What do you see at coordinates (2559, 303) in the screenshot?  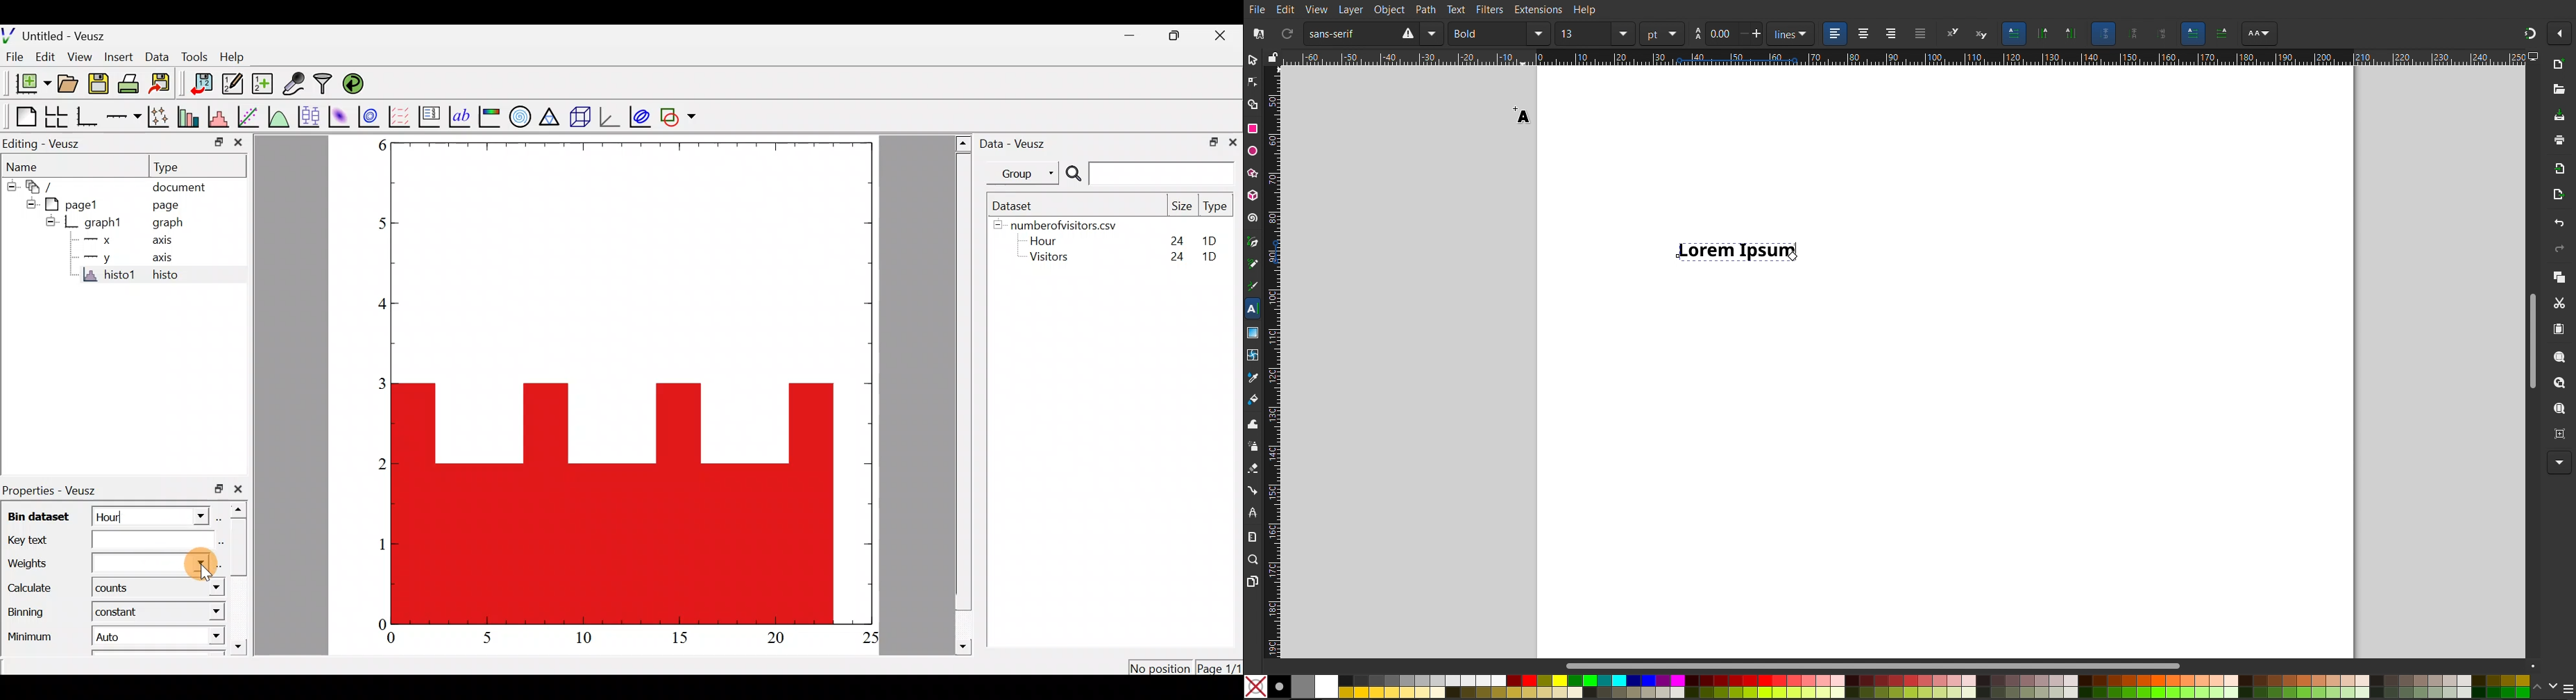 I see `Cut` at bounding box center [2559, 303].